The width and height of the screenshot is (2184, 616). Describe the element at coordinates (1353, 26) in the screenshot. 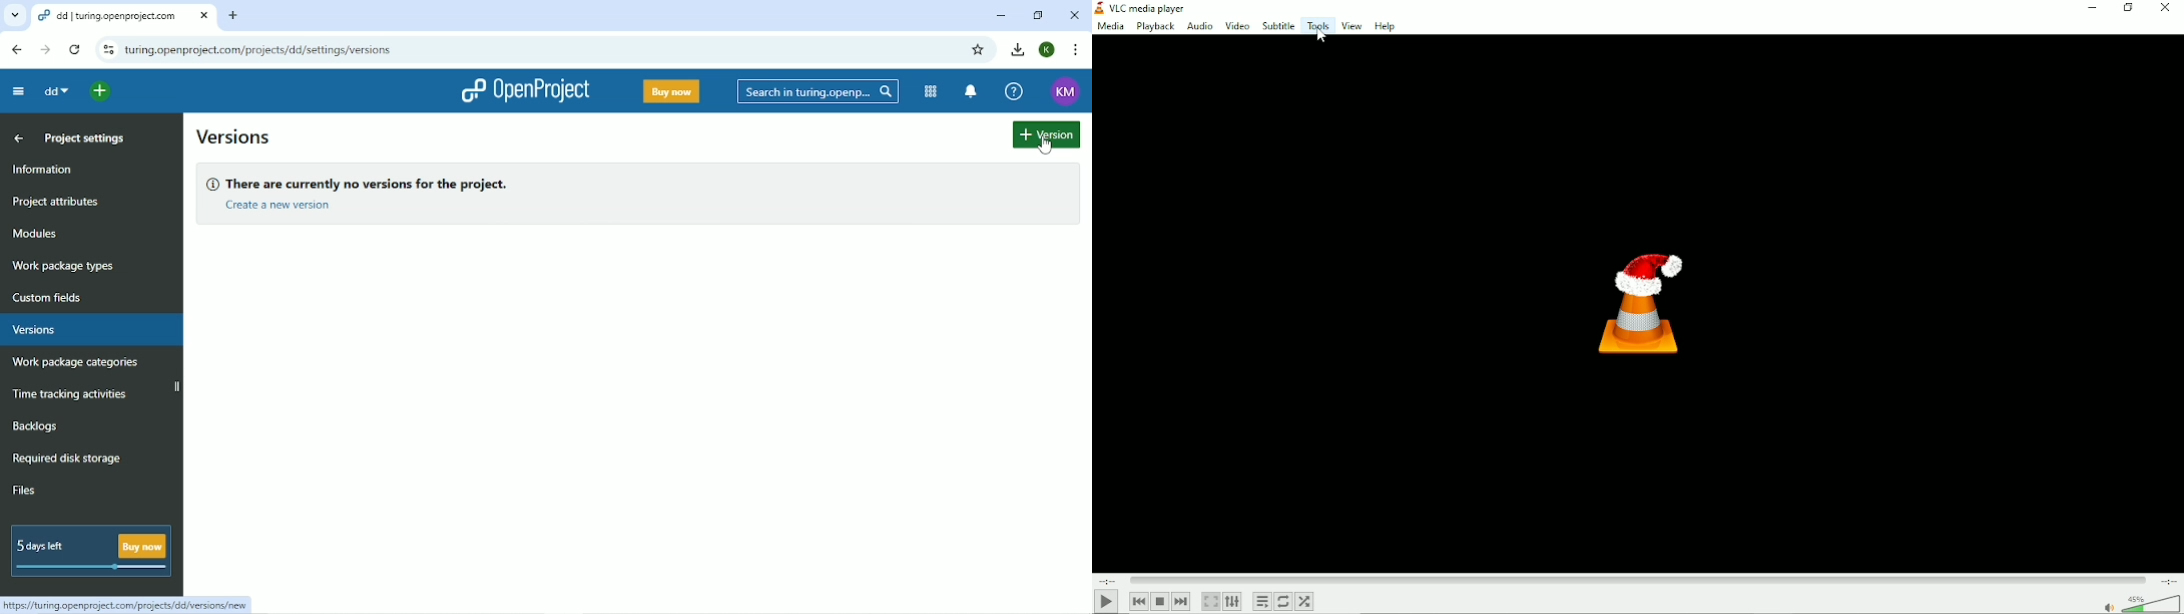

I see `View` at that location.